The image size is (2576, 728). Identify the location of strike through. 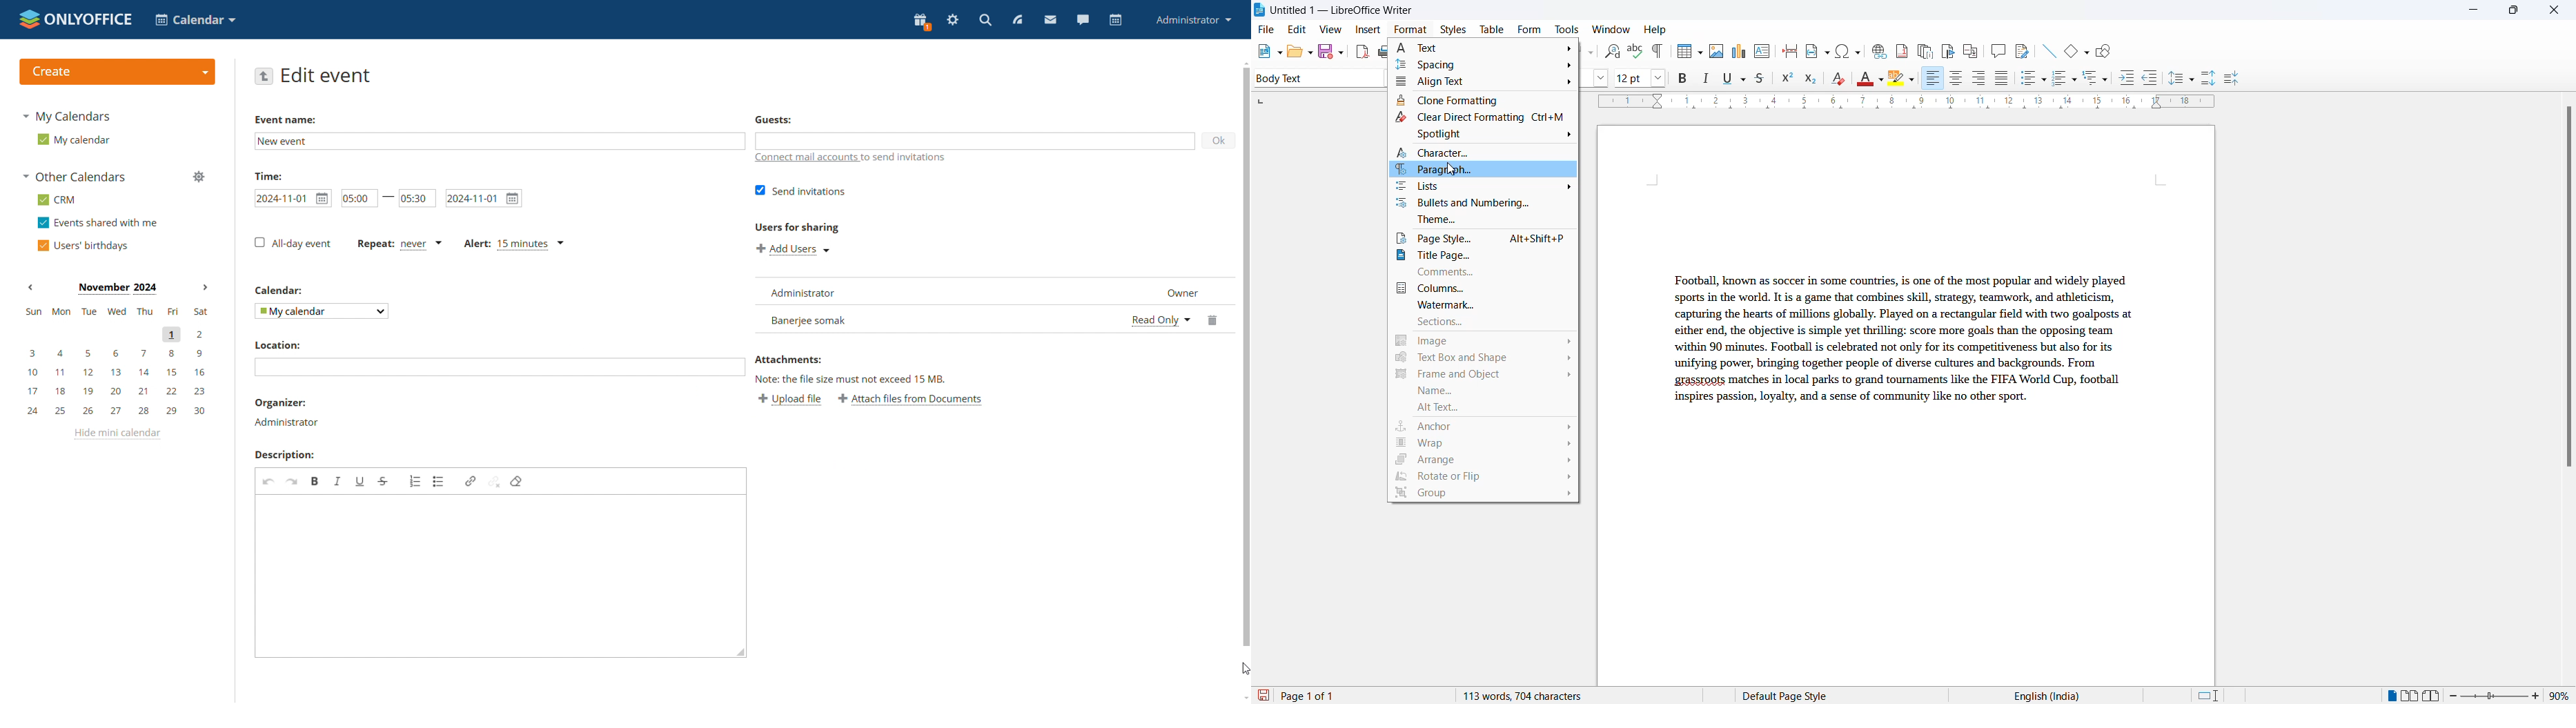
(1764, 79).